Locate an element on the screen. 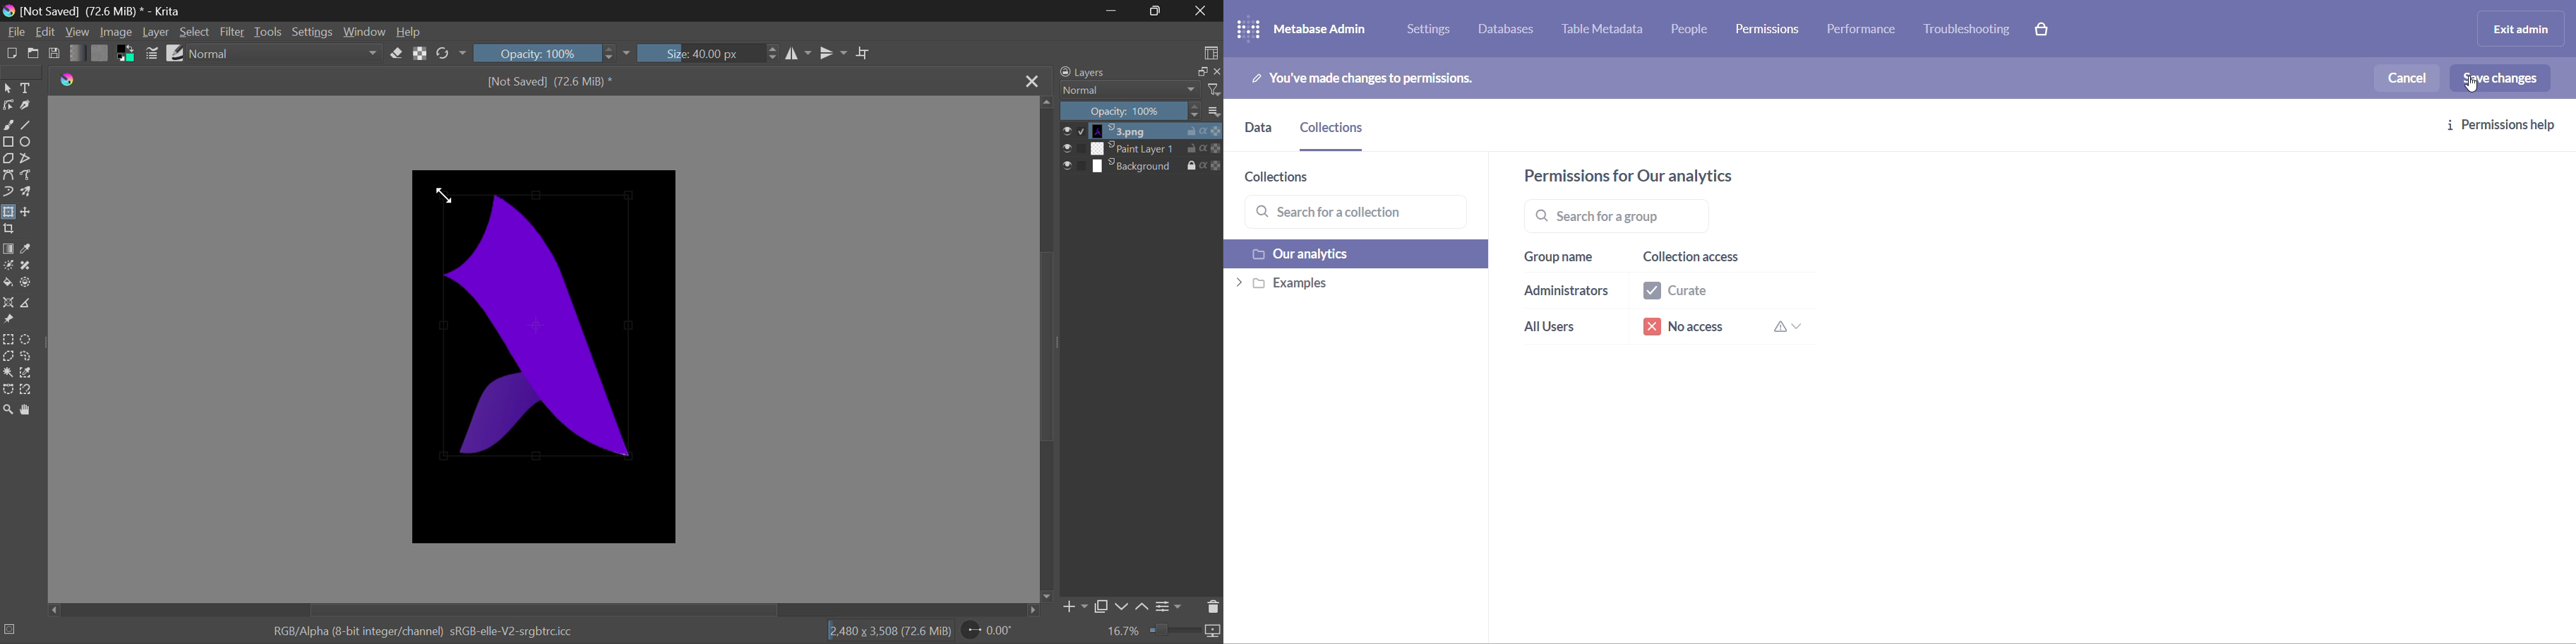 The image size is (2576, 644). down Movement of Layer is located at coordinates (1123, 607).